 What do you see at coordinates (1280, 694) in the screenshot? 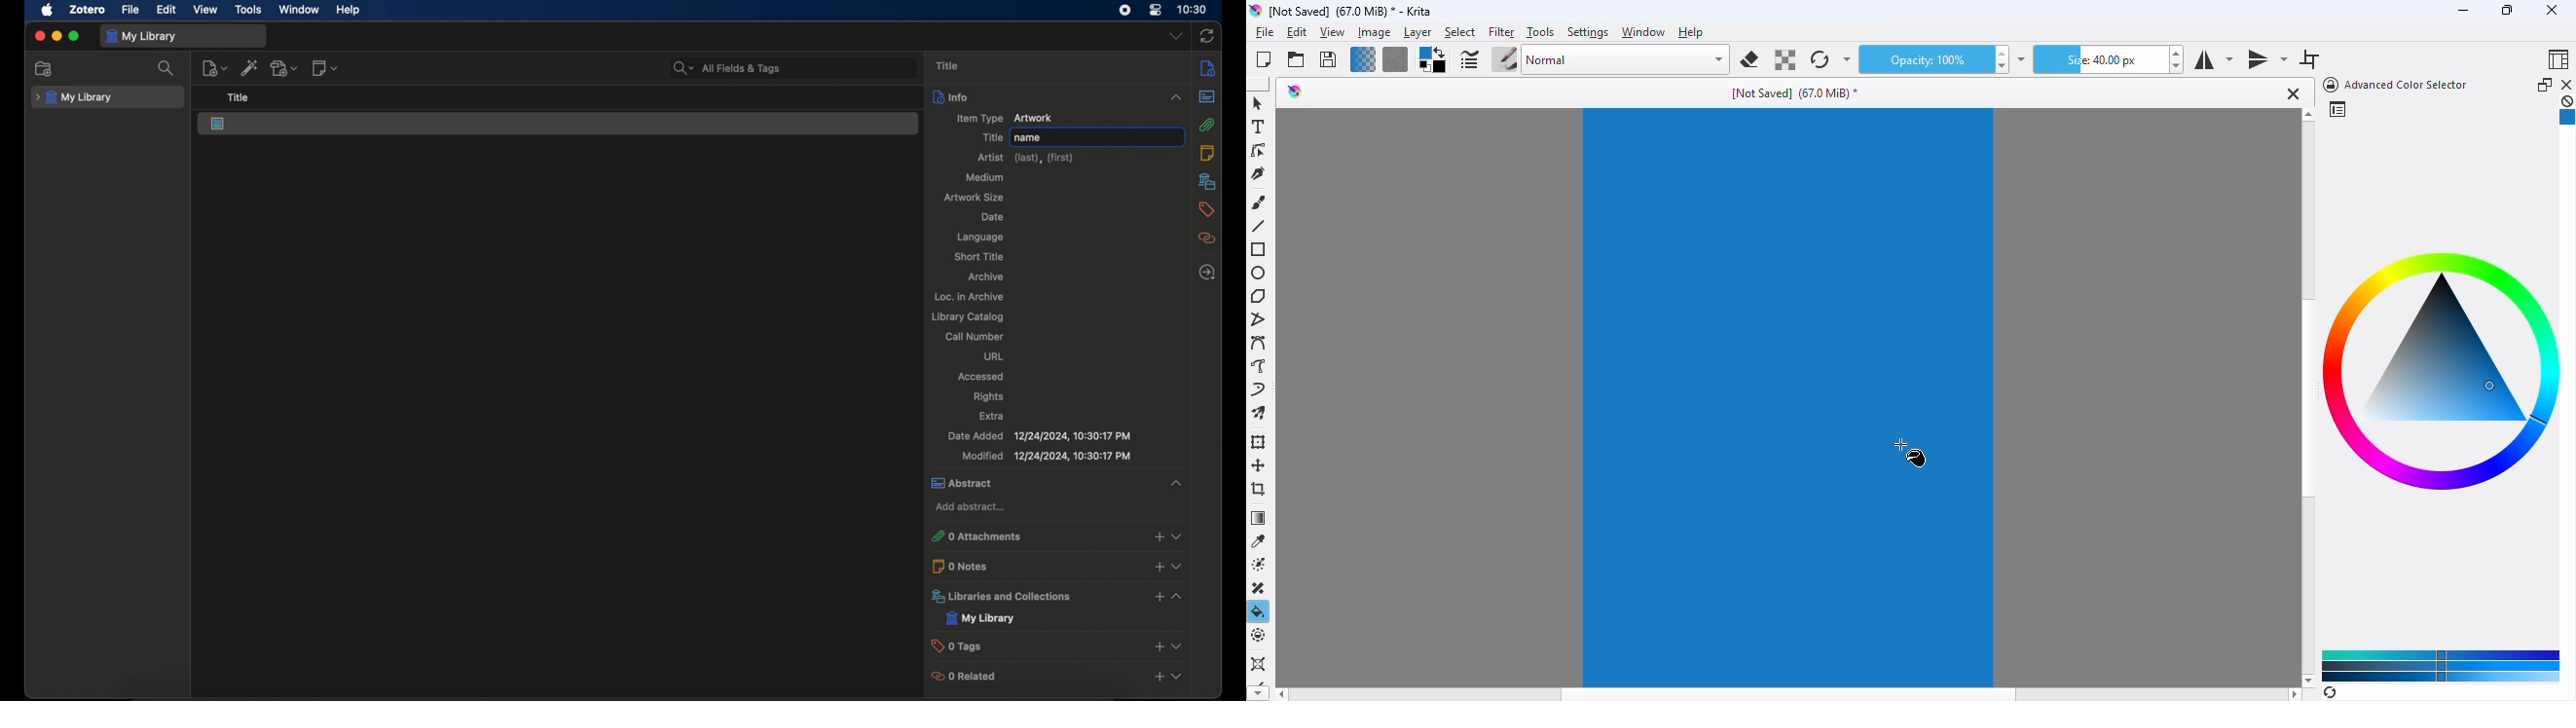
I see `scroll left` at bounding box center [1280, 694].